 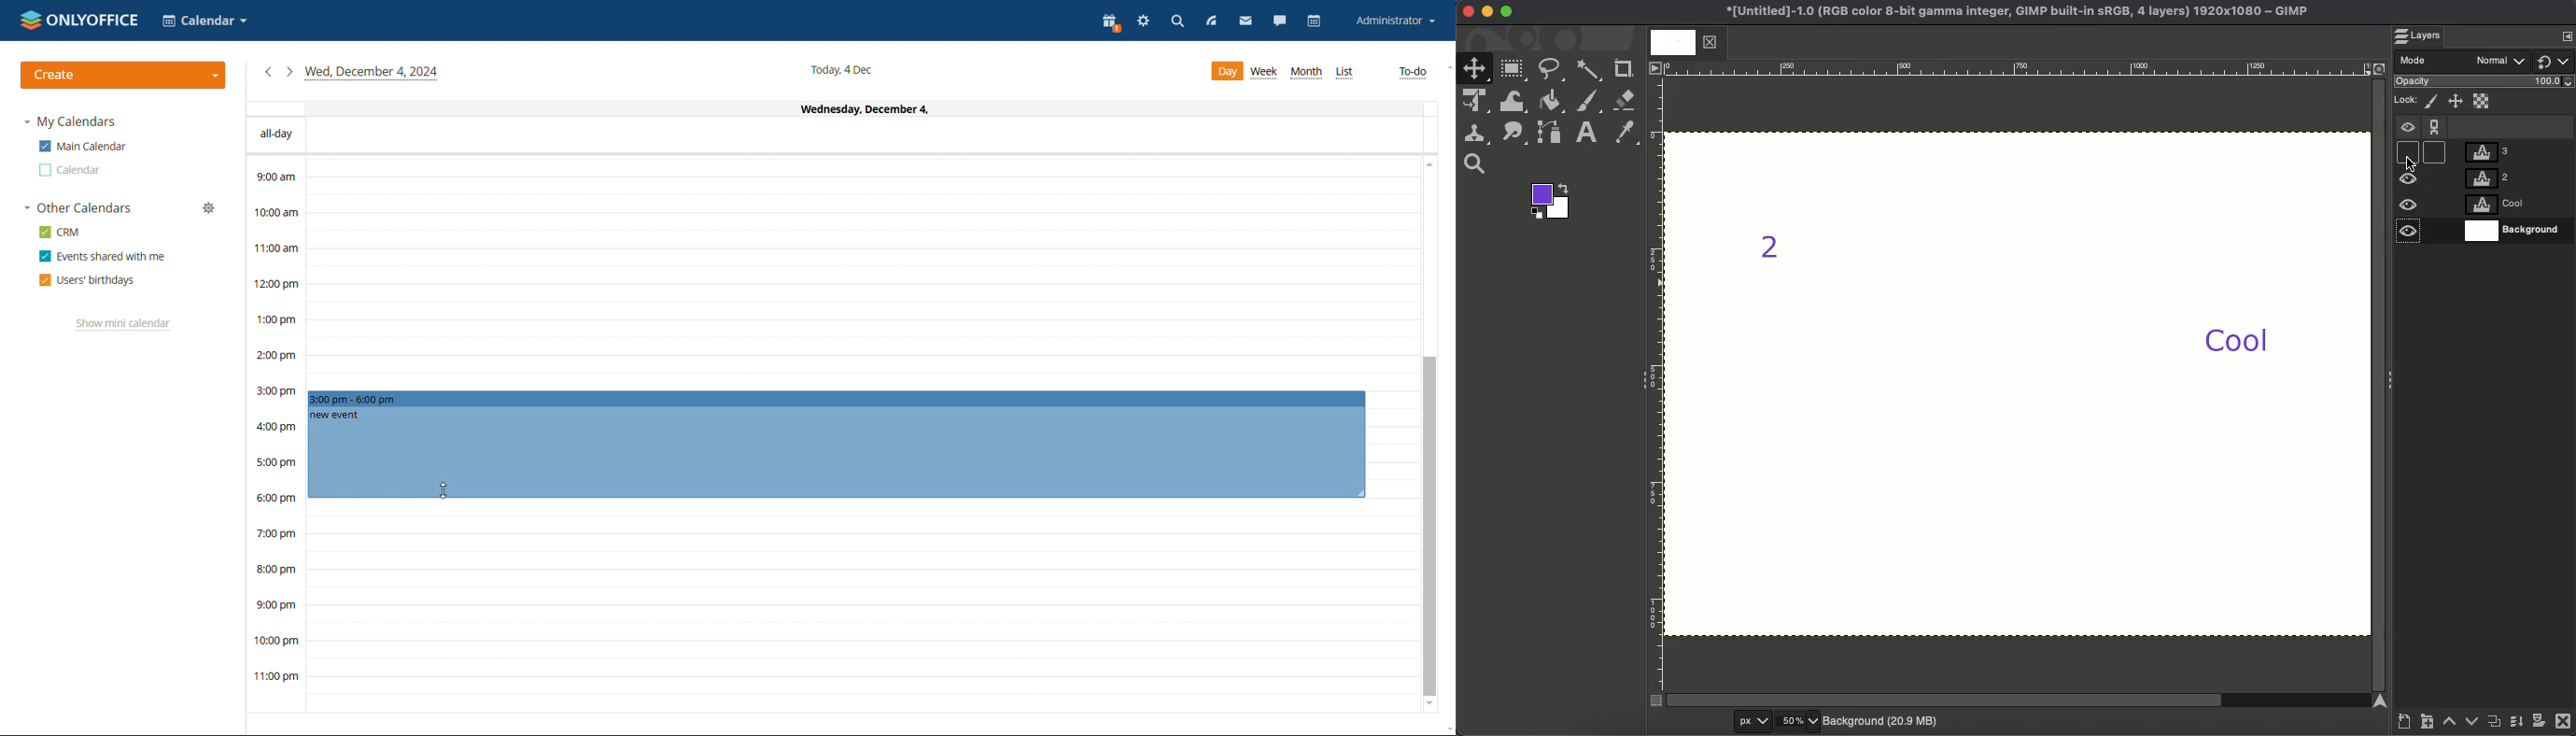 What do you see at coordinates (2464, 62) in the screenshot?
I see `Mode` at bounding box center [2464, 62].